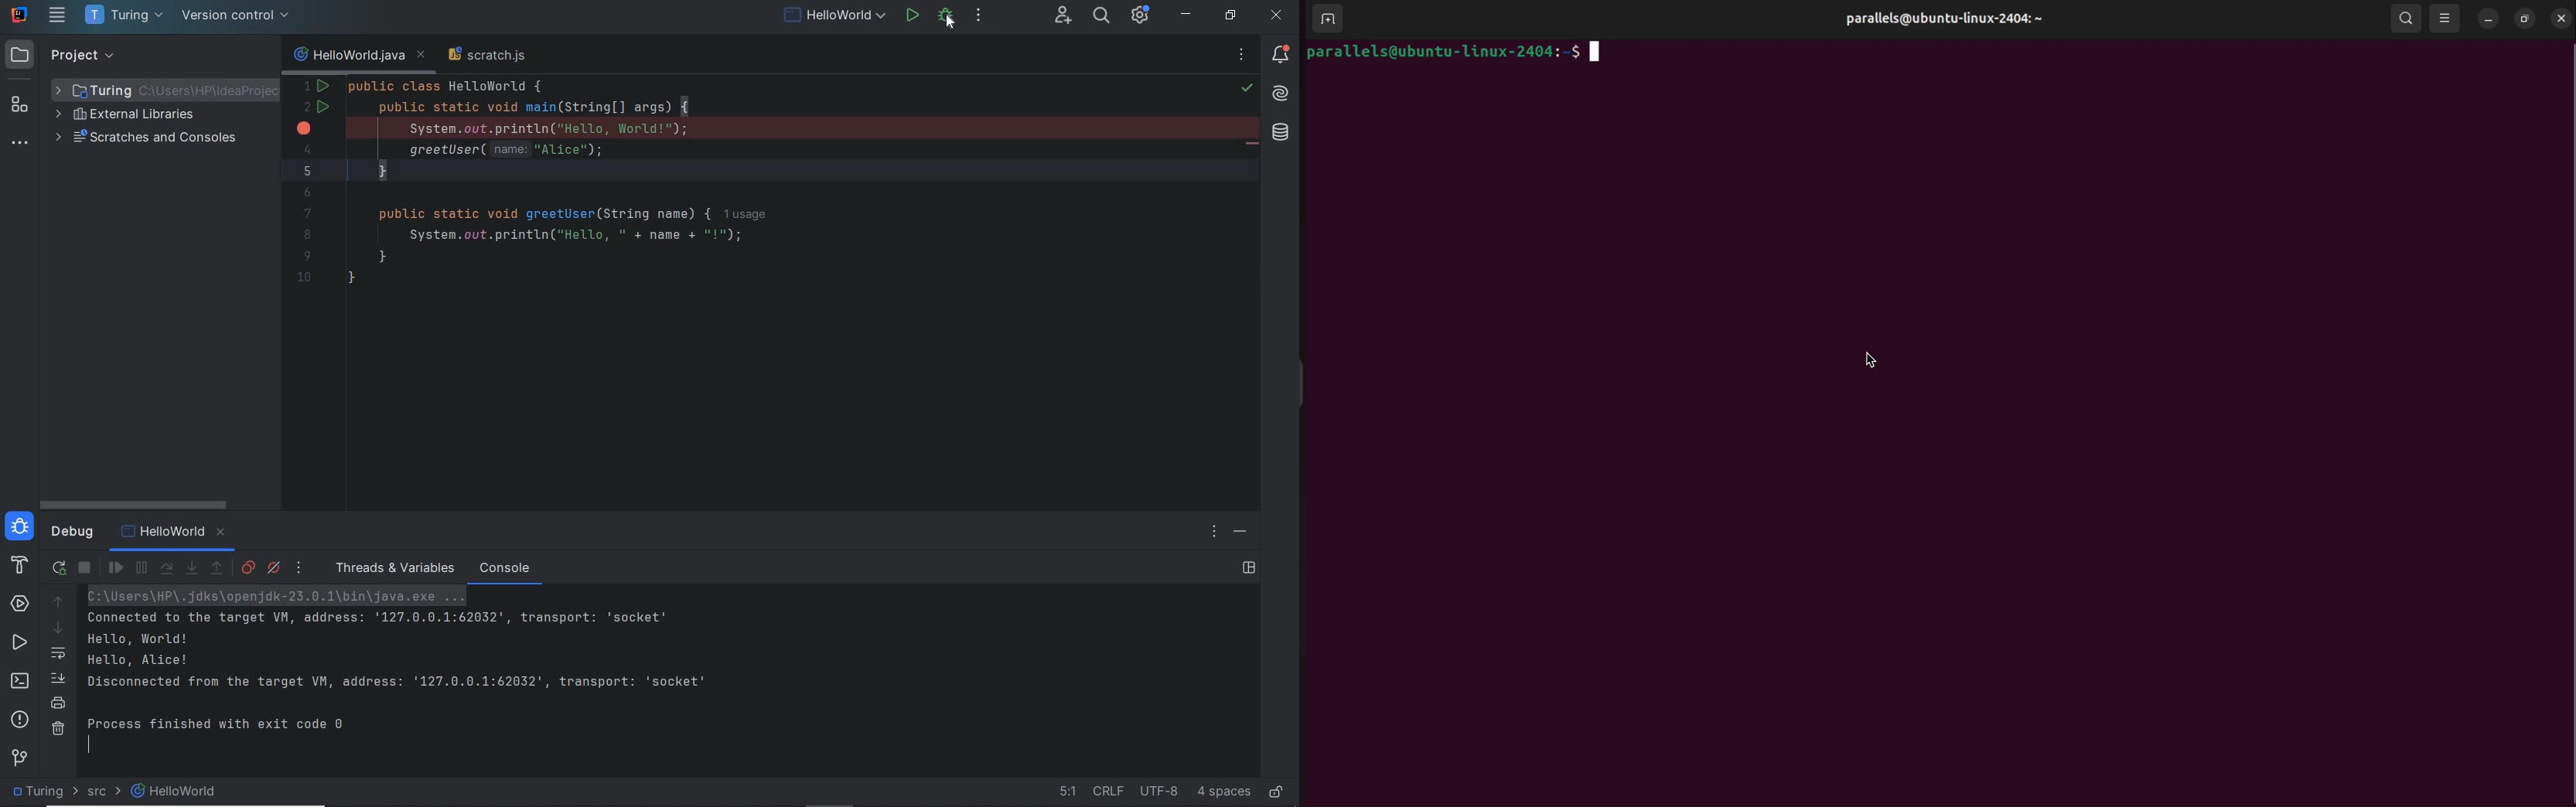 The width and height of the screenshot is (2576, 812). What do you see at coordinates (57, 604) in the screenshot?
I see `up the stack trace` at bounding box center [57, 604].